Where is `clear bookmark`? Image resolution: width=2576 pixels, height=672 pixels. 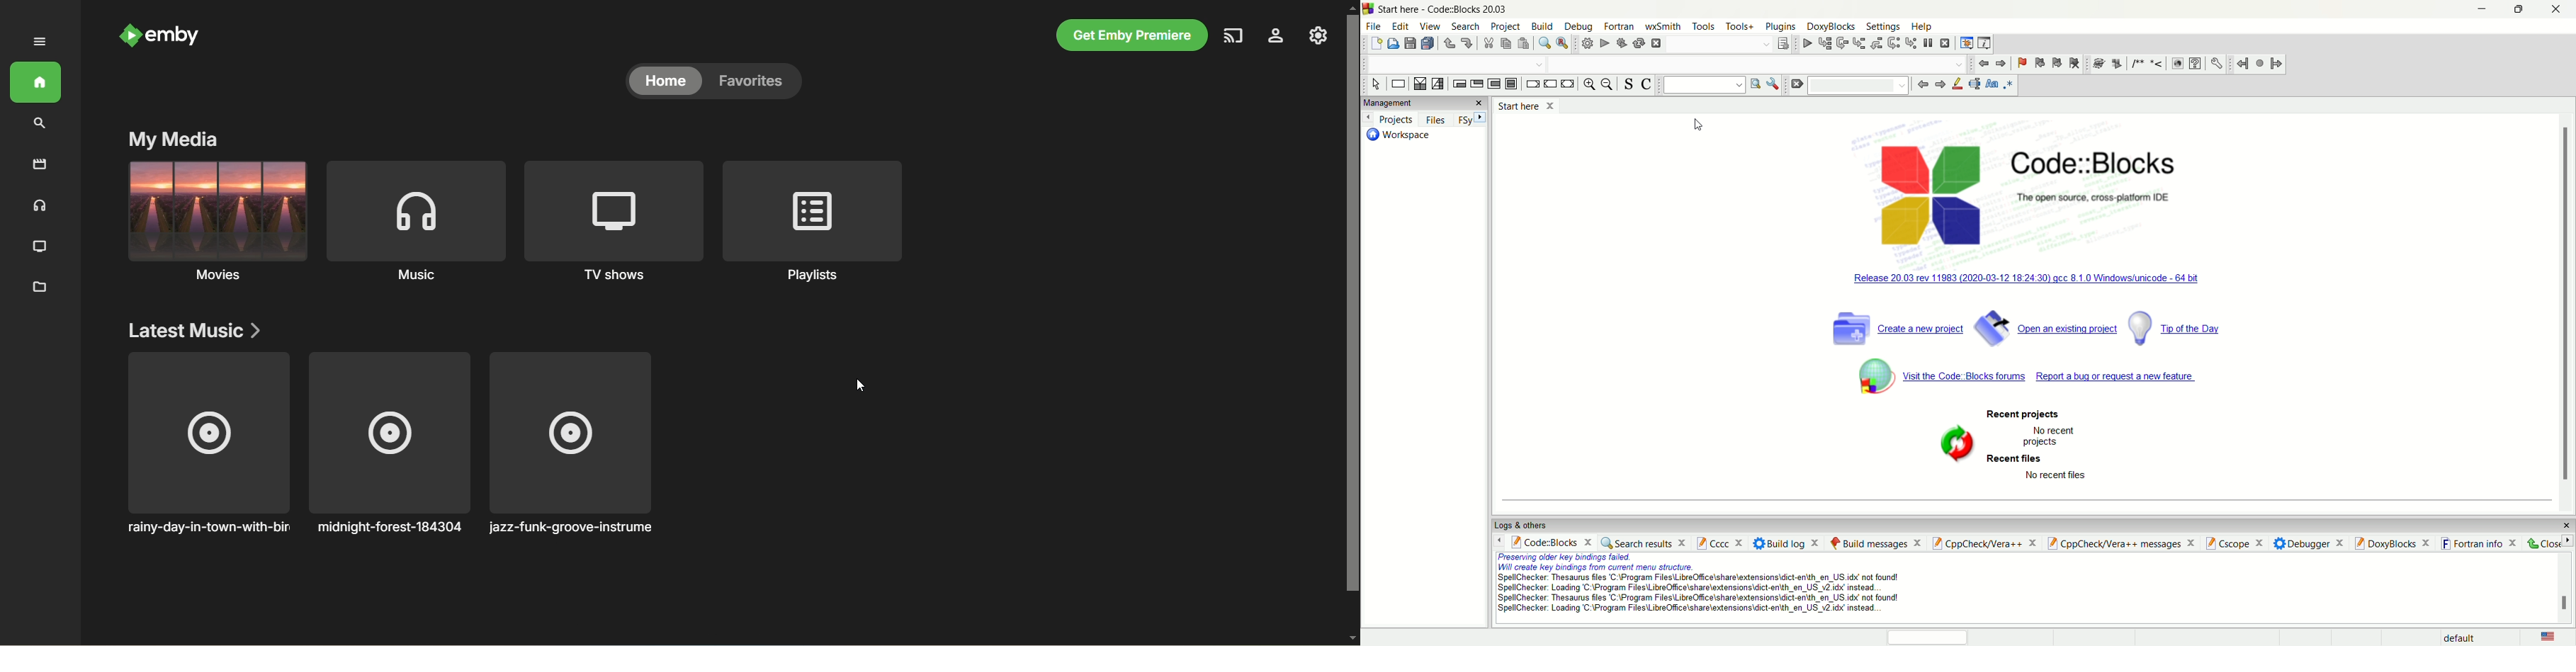
clear bookmark is located at coordinates (2074, 63).